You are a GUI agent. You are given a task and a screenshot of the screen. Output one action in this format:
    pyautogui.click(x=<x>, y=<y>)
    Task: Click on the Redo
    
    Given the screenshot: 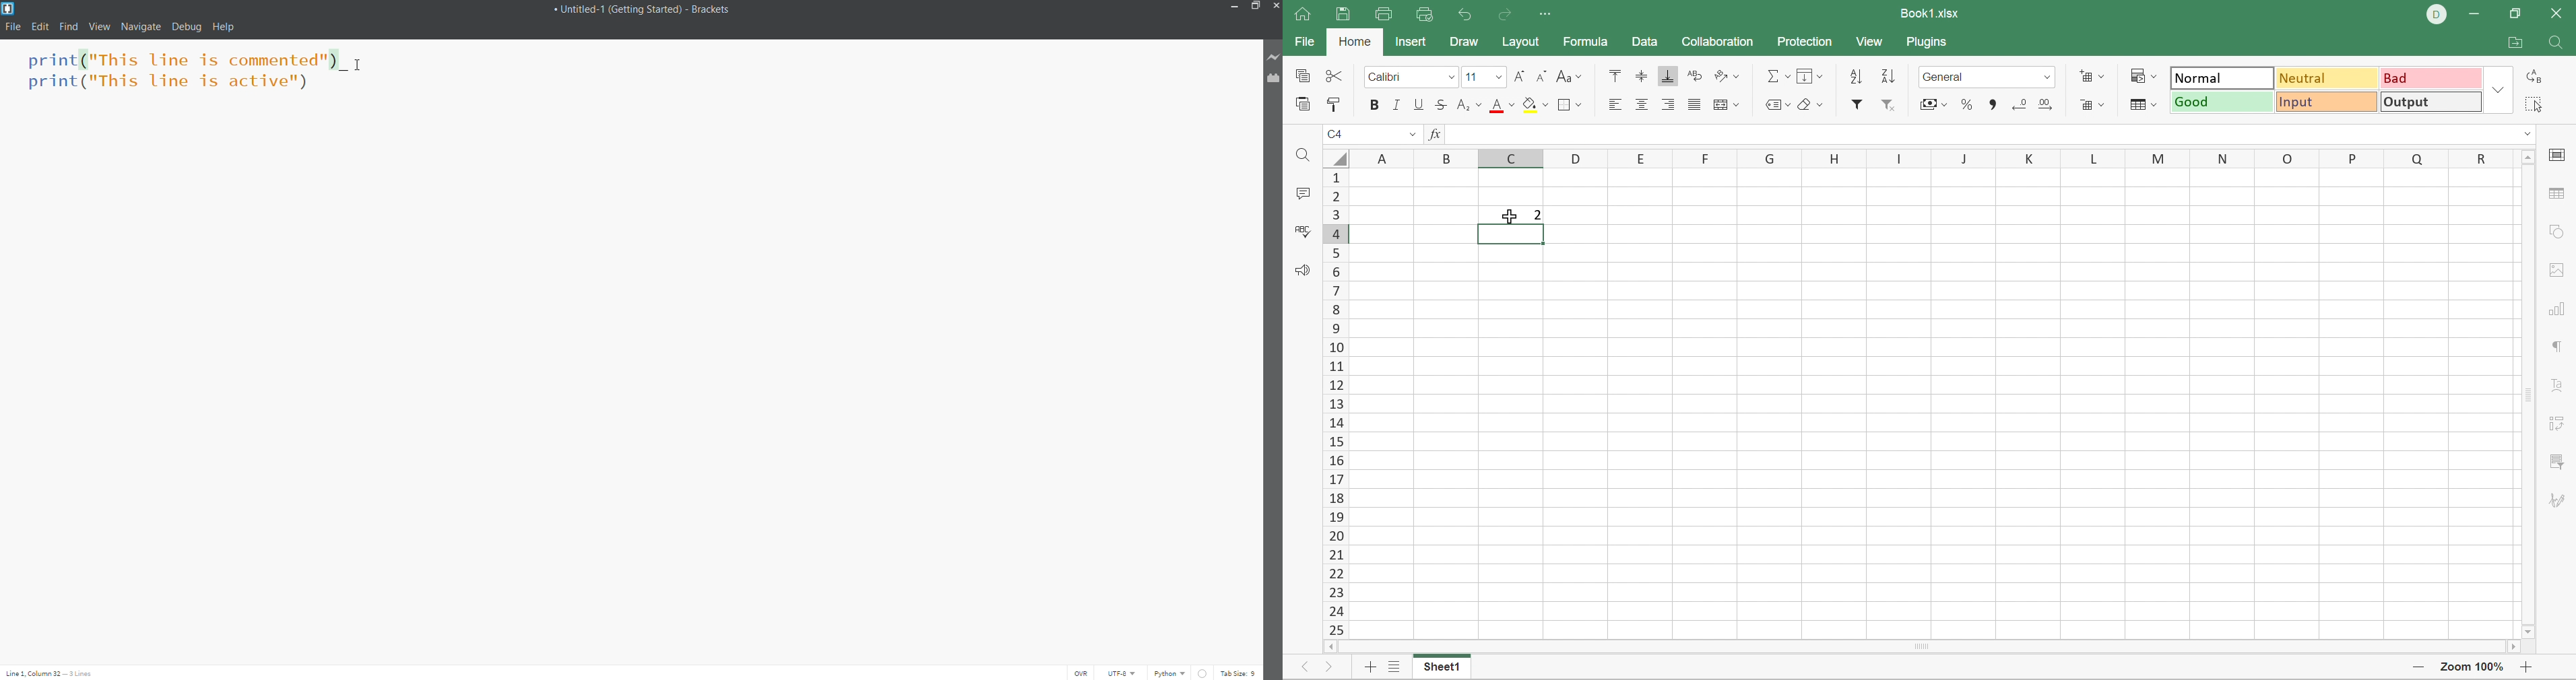 What is the action you would take?
    pyautogui.click(x=1503, y=16)
    